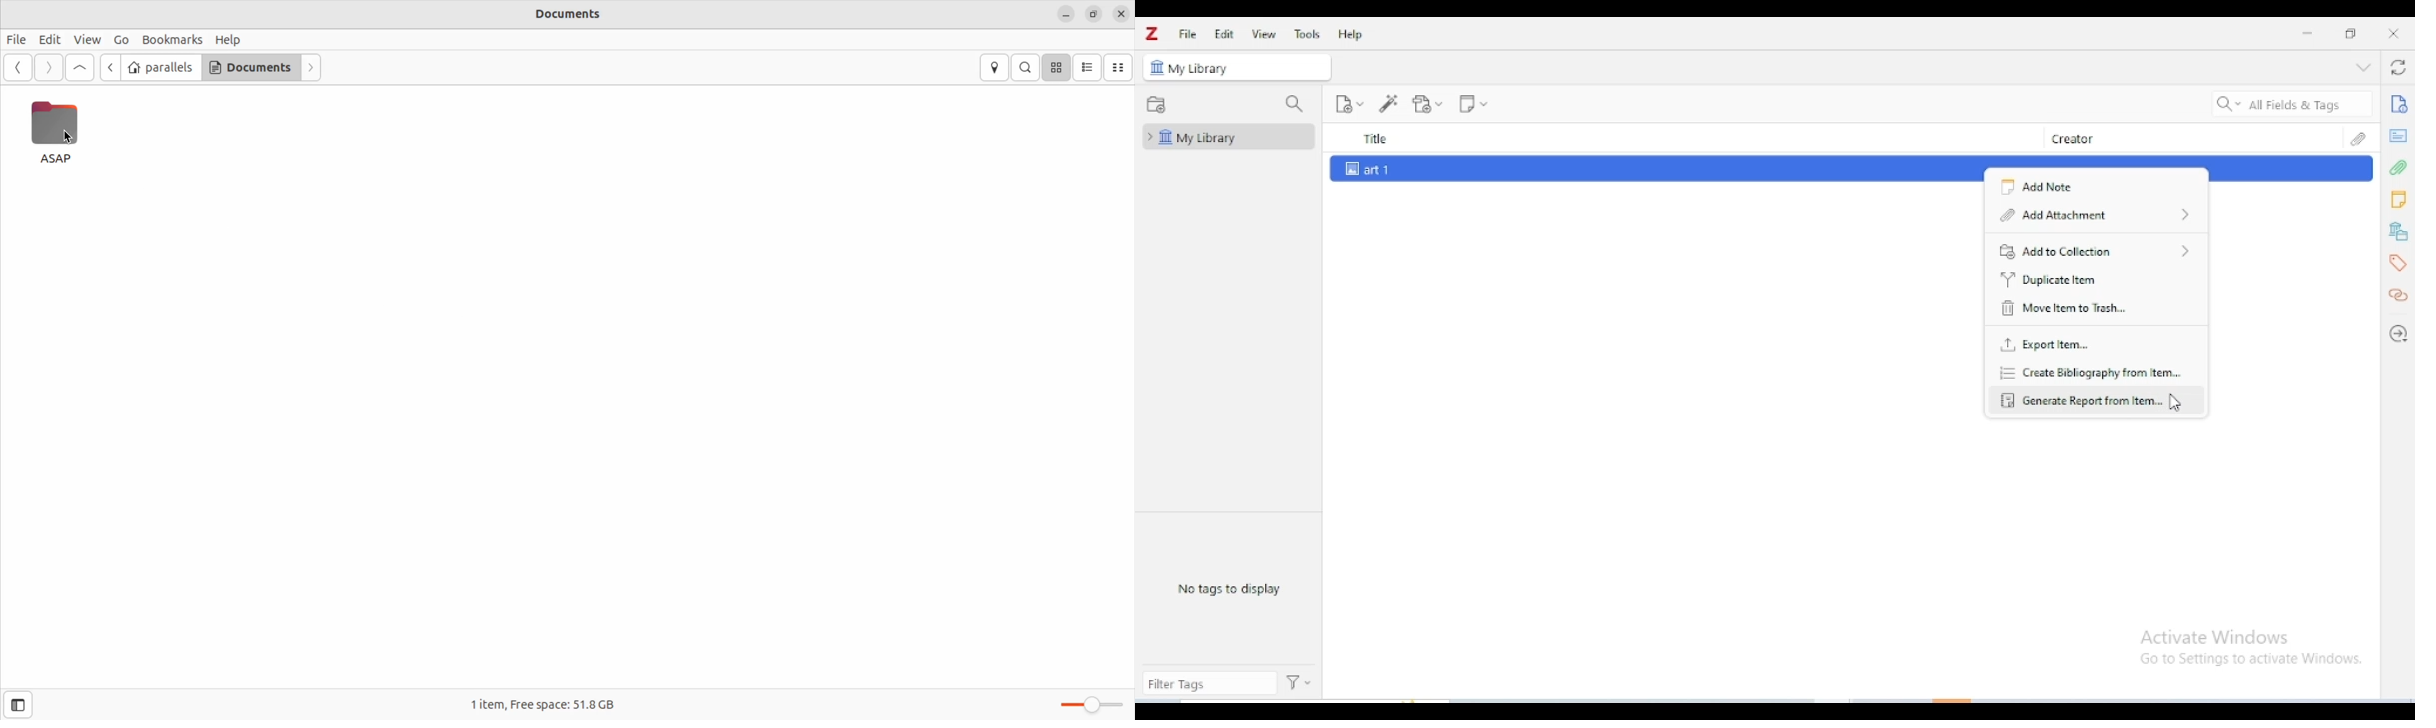 The width and height of the screenshot is (2436, 728). I want to click on attachments, so click(2399, 169).